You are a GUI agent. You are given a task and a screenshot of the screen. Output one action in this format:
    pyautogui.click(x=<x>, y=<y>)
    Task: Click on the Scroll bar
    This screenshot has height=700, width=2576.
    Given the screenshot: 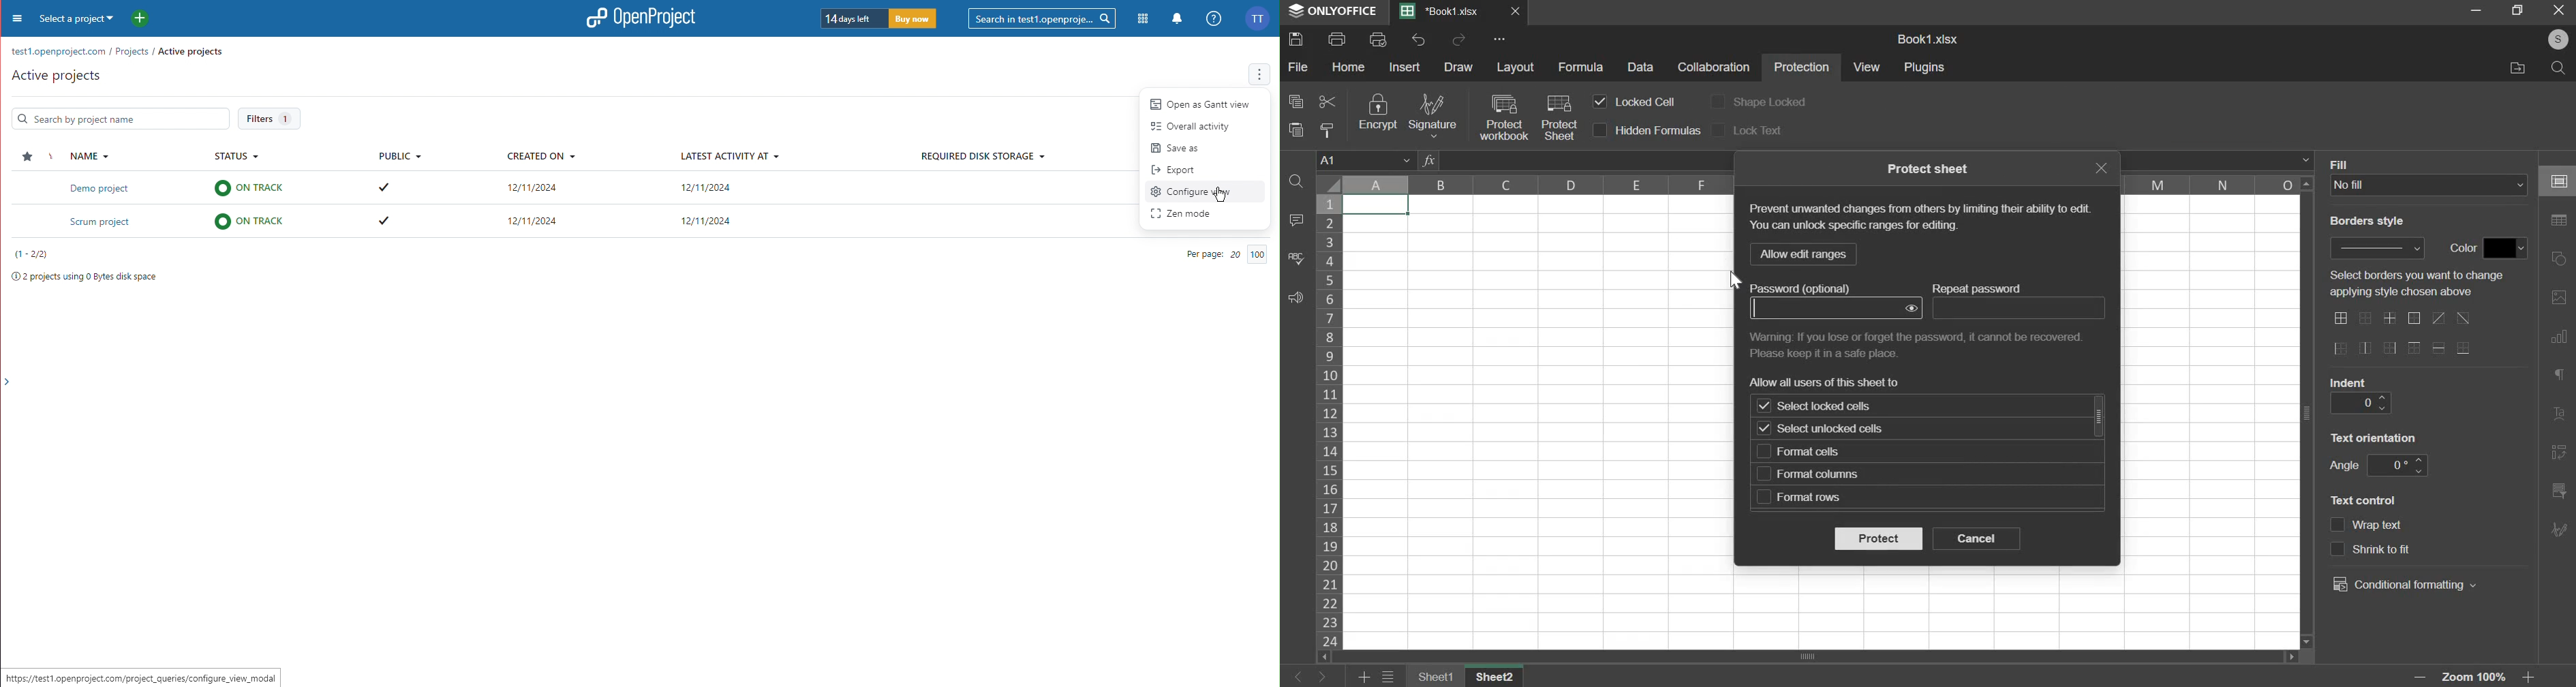 What is the action you would take?
    pyautogui.click(x=2308, y=413)
    